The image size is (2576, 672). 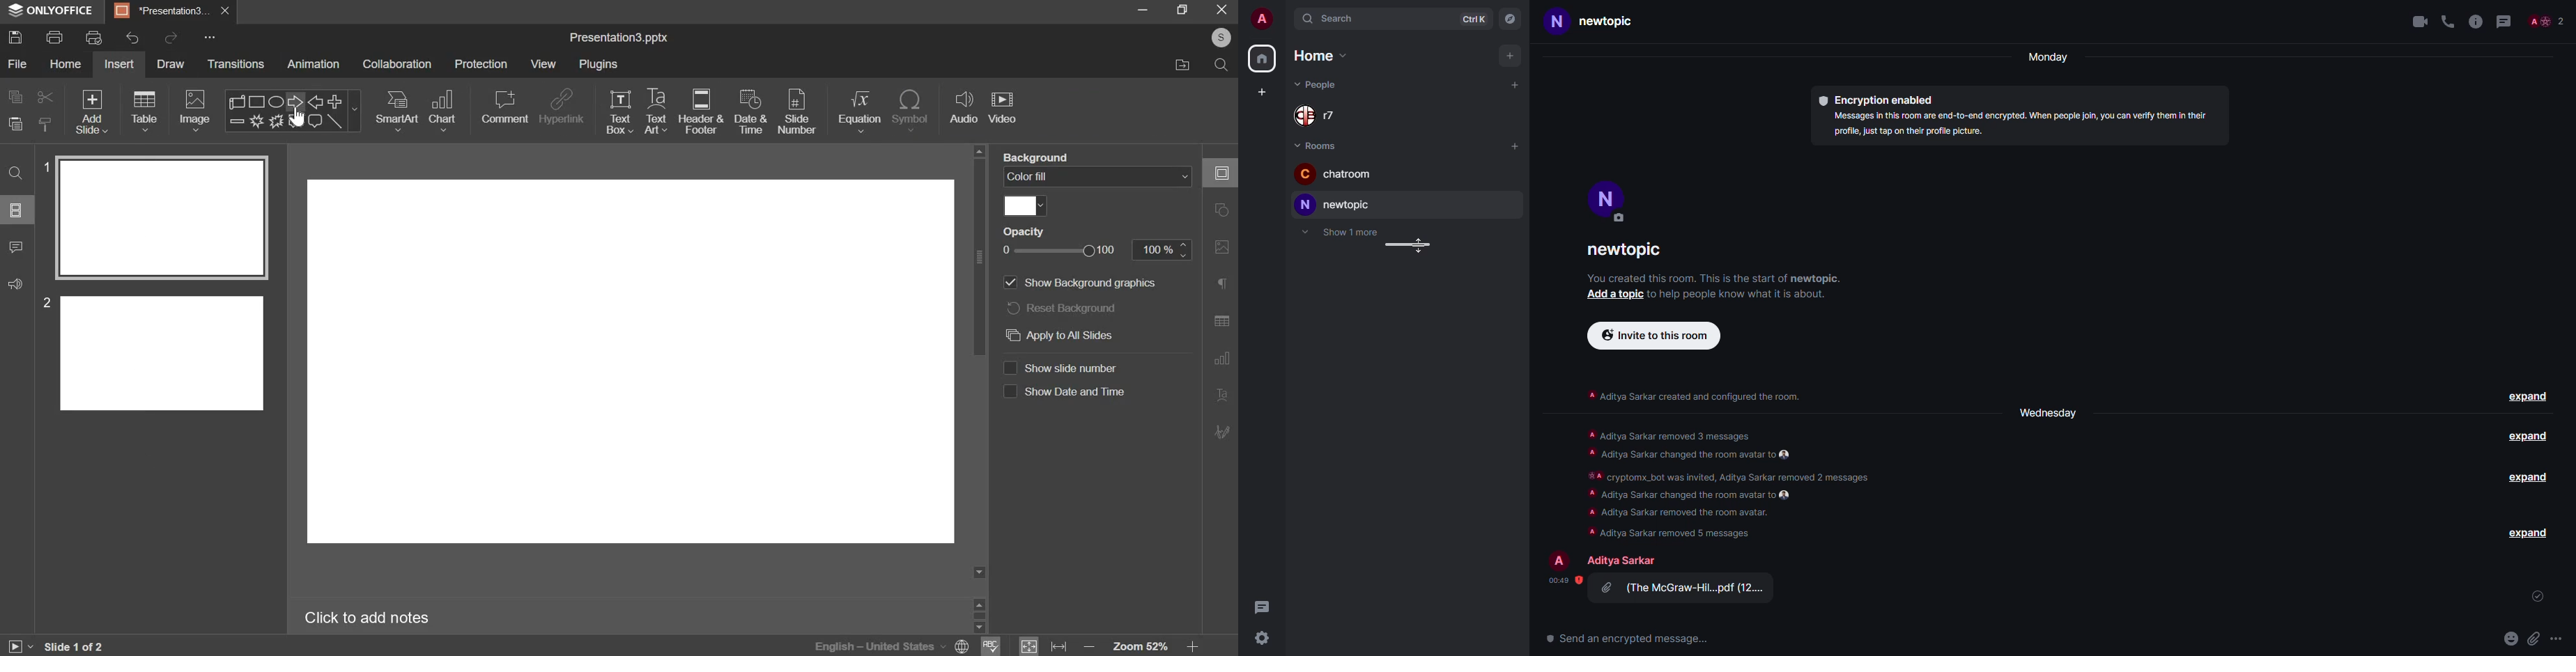 What do you see at coordinates (1631, 640) in the screenshot?
I see `send an encrypted message` at bounding box center [1631, 640].